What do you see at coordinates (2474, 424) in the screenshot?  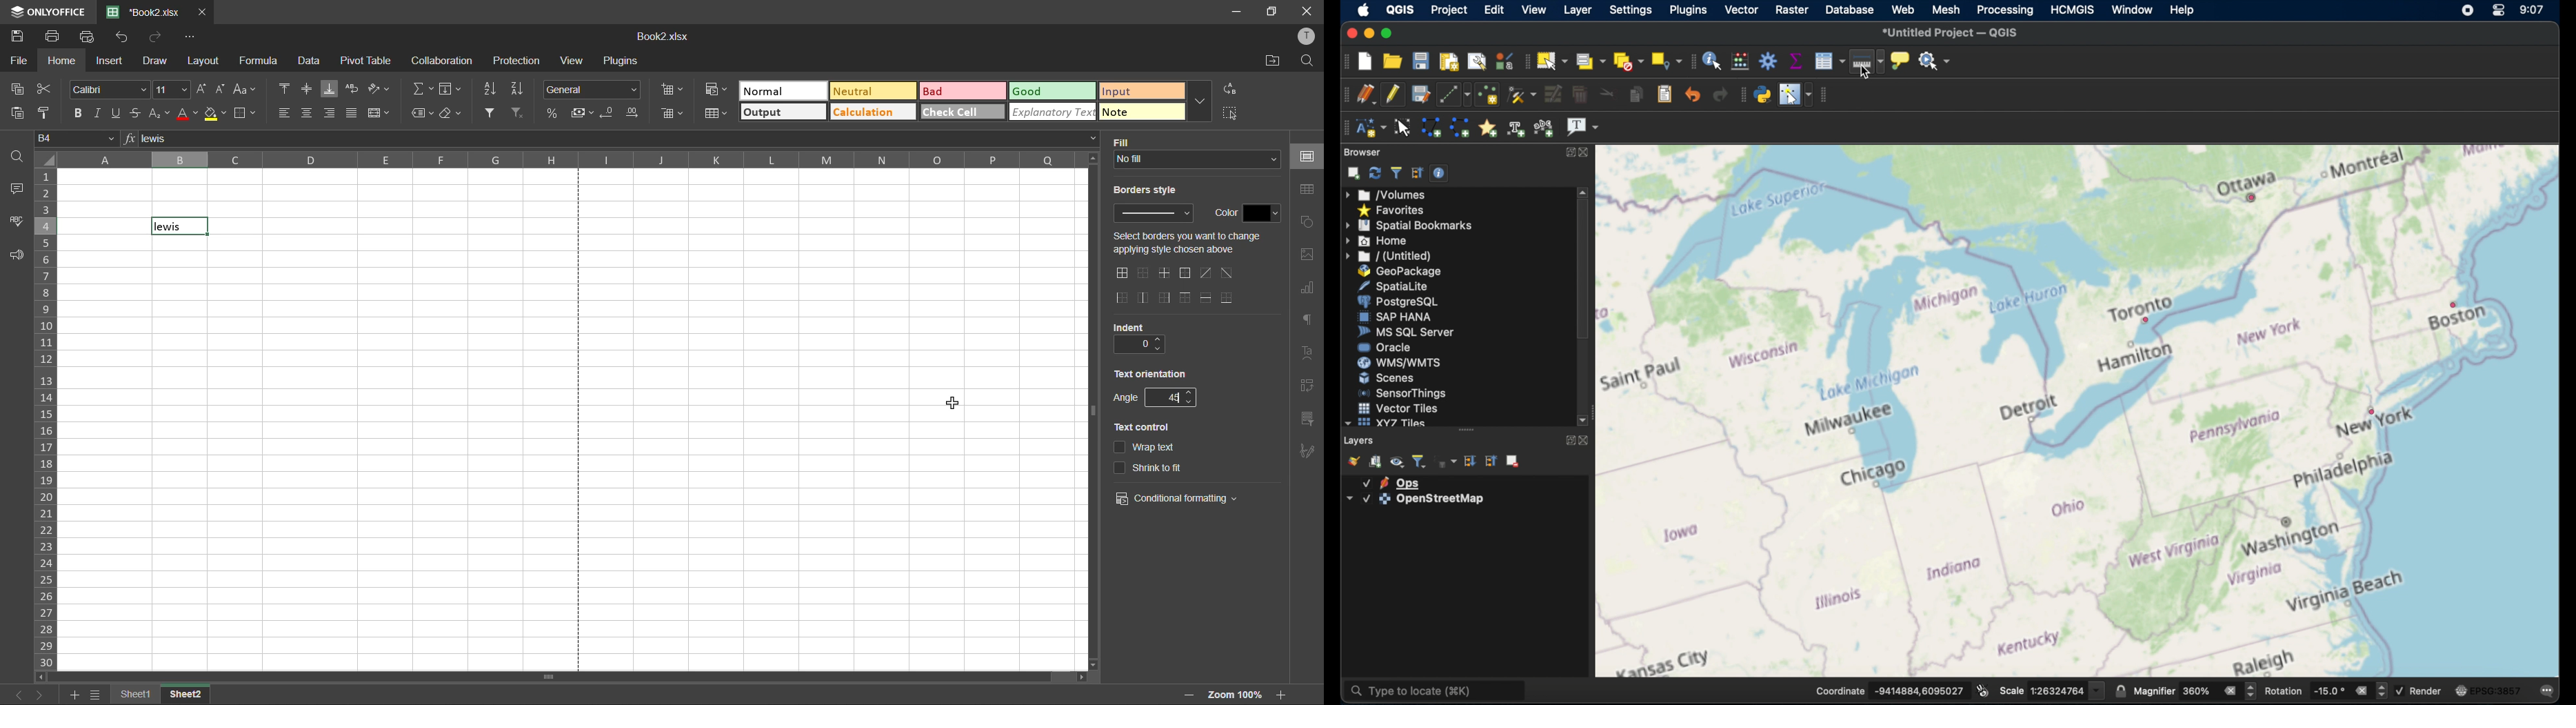 I see `open street map` at bounding box center [2474, 424].